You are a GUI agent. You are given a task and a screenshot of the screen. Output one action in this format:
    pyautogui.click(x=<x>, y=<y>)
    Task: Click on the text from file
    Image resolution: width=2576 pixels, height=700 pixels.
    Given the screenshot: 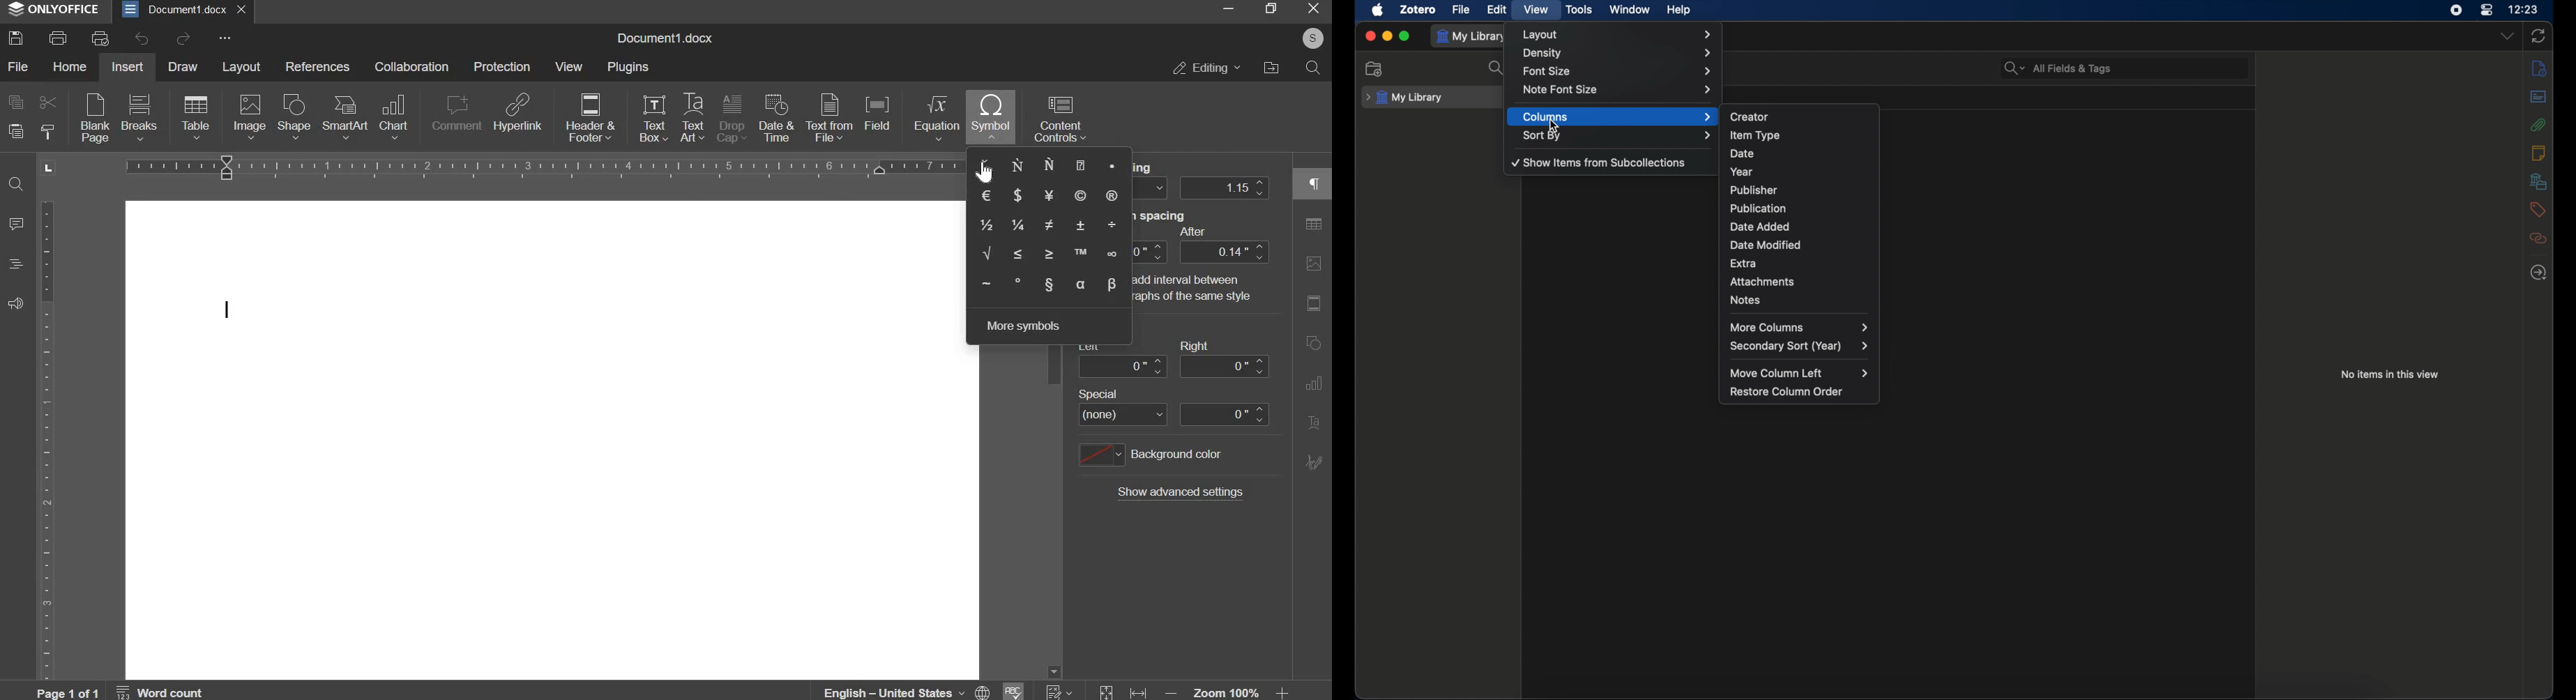 What is the action you would take?
    pyautogui.click(x=831, y=116)
    